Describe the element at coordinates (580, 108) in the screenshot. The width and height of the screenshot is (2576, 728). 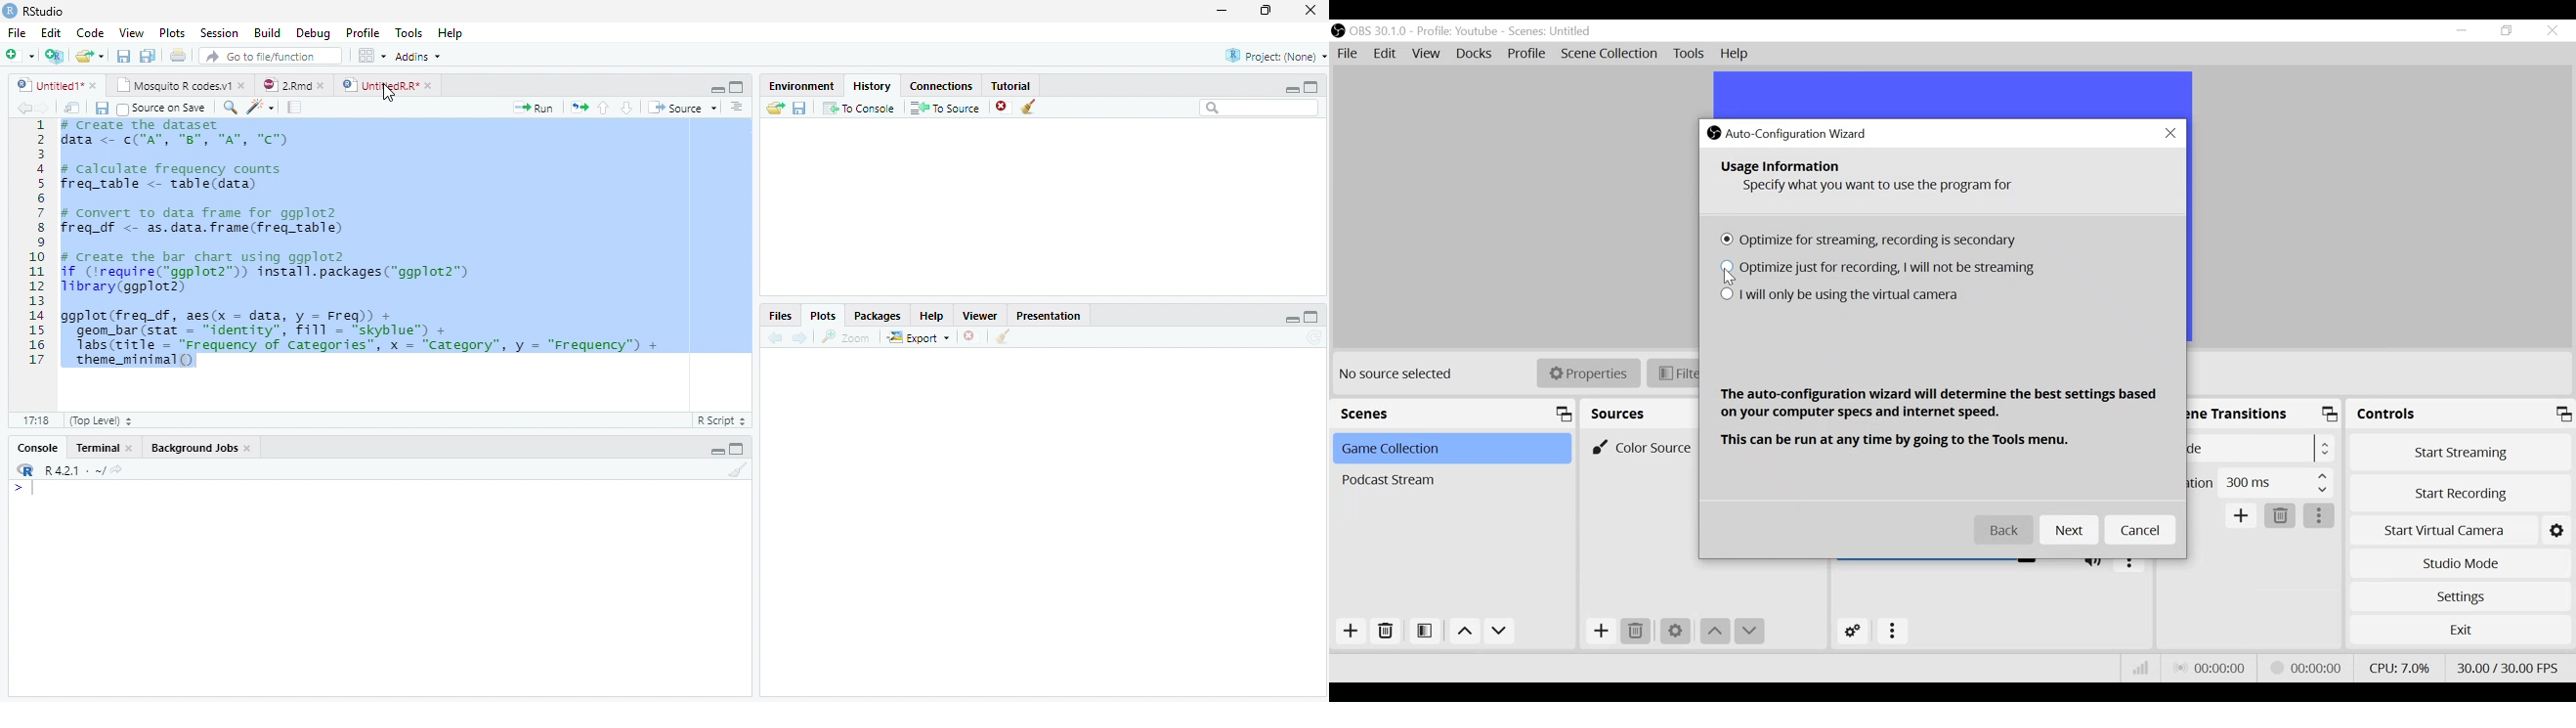
I see `Pages` at that location.